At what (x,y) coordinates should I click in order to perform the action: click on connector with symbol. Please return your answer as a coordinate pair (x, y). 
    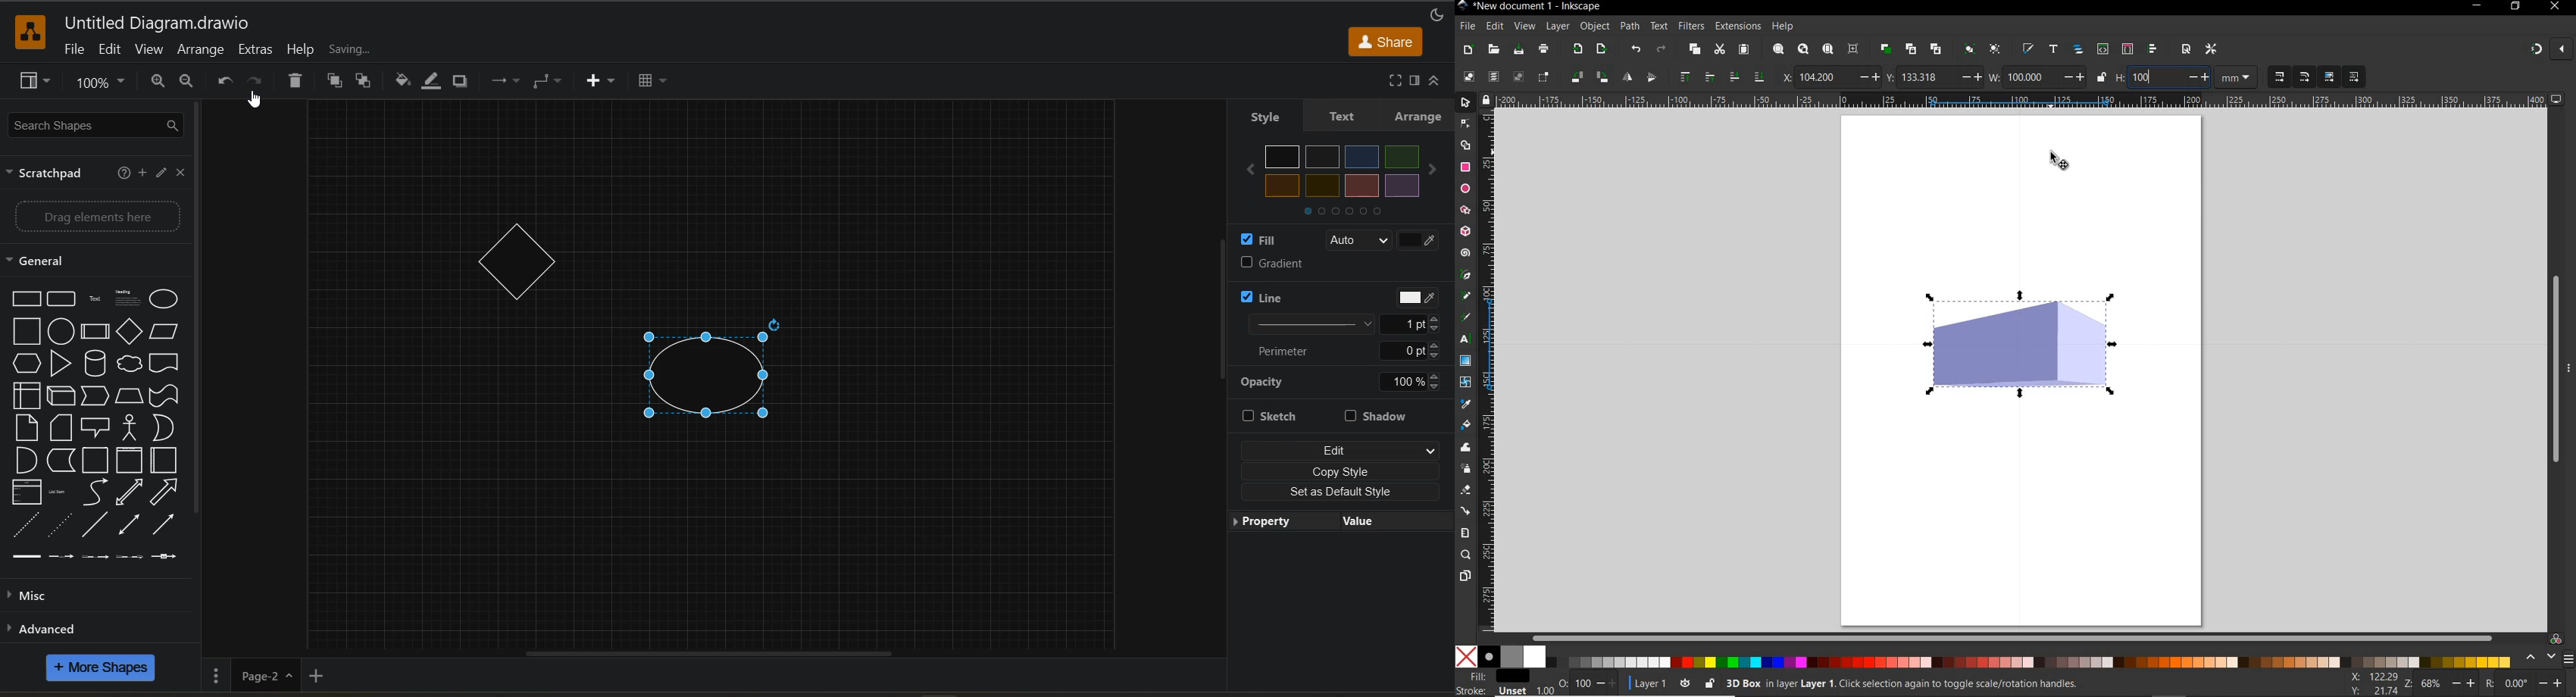
    Looking at the image, I should click on (163, 558).